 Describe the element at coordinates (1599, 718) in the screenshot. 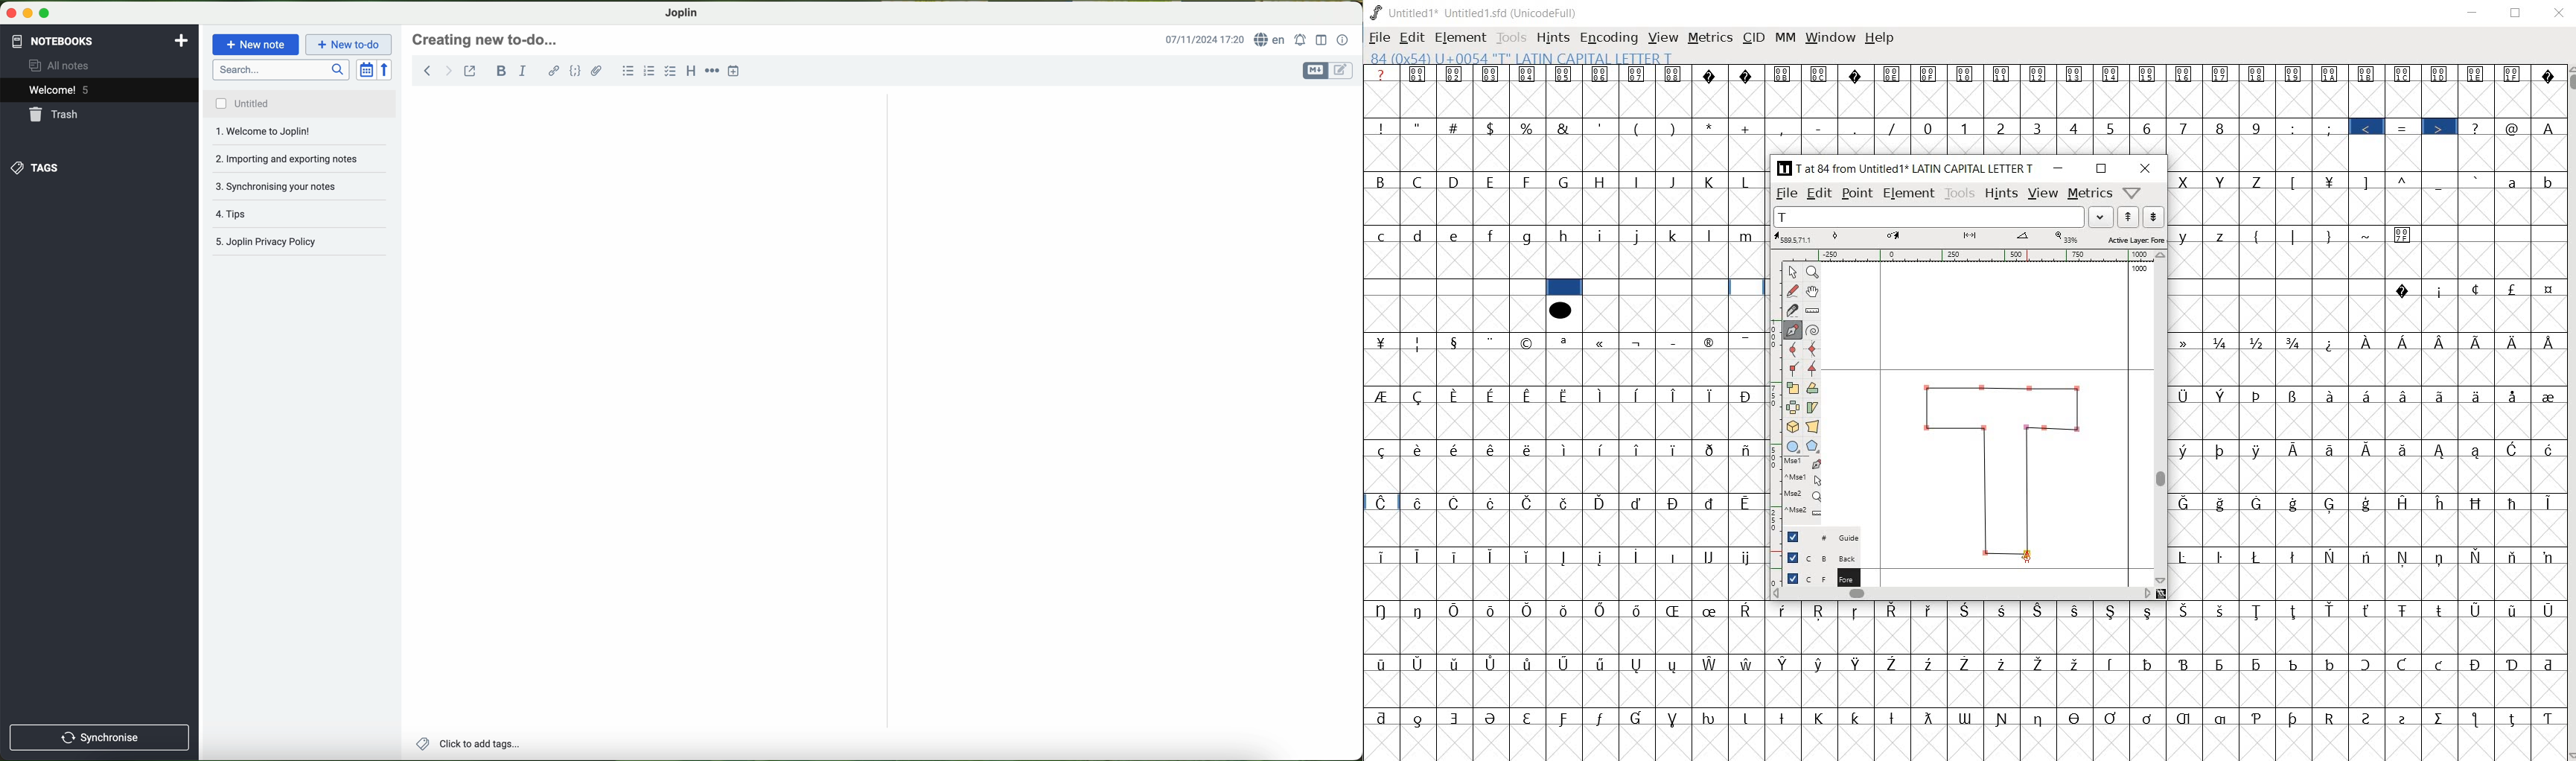

I see `Symbol` at that location.